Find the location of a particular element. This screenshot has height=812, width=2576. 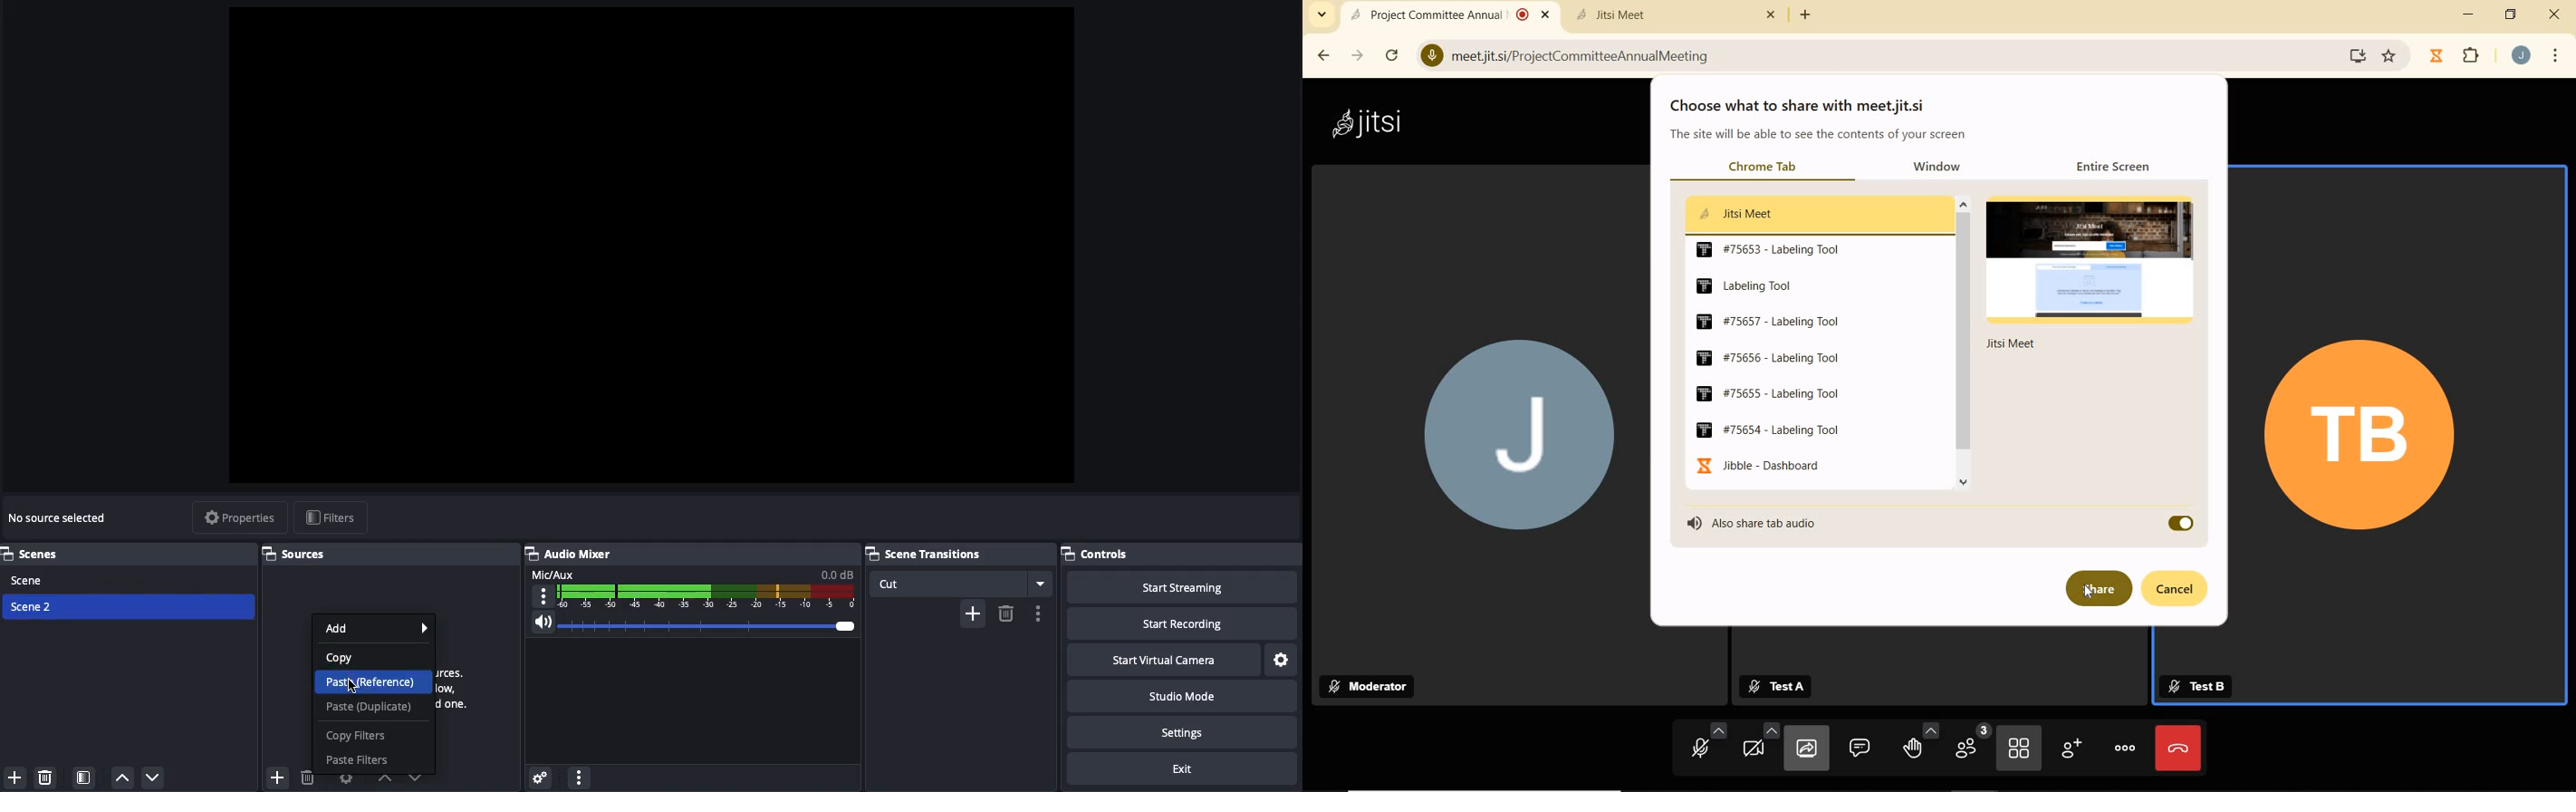

RESTORE DOWN is located at coordinates (2511, 14).